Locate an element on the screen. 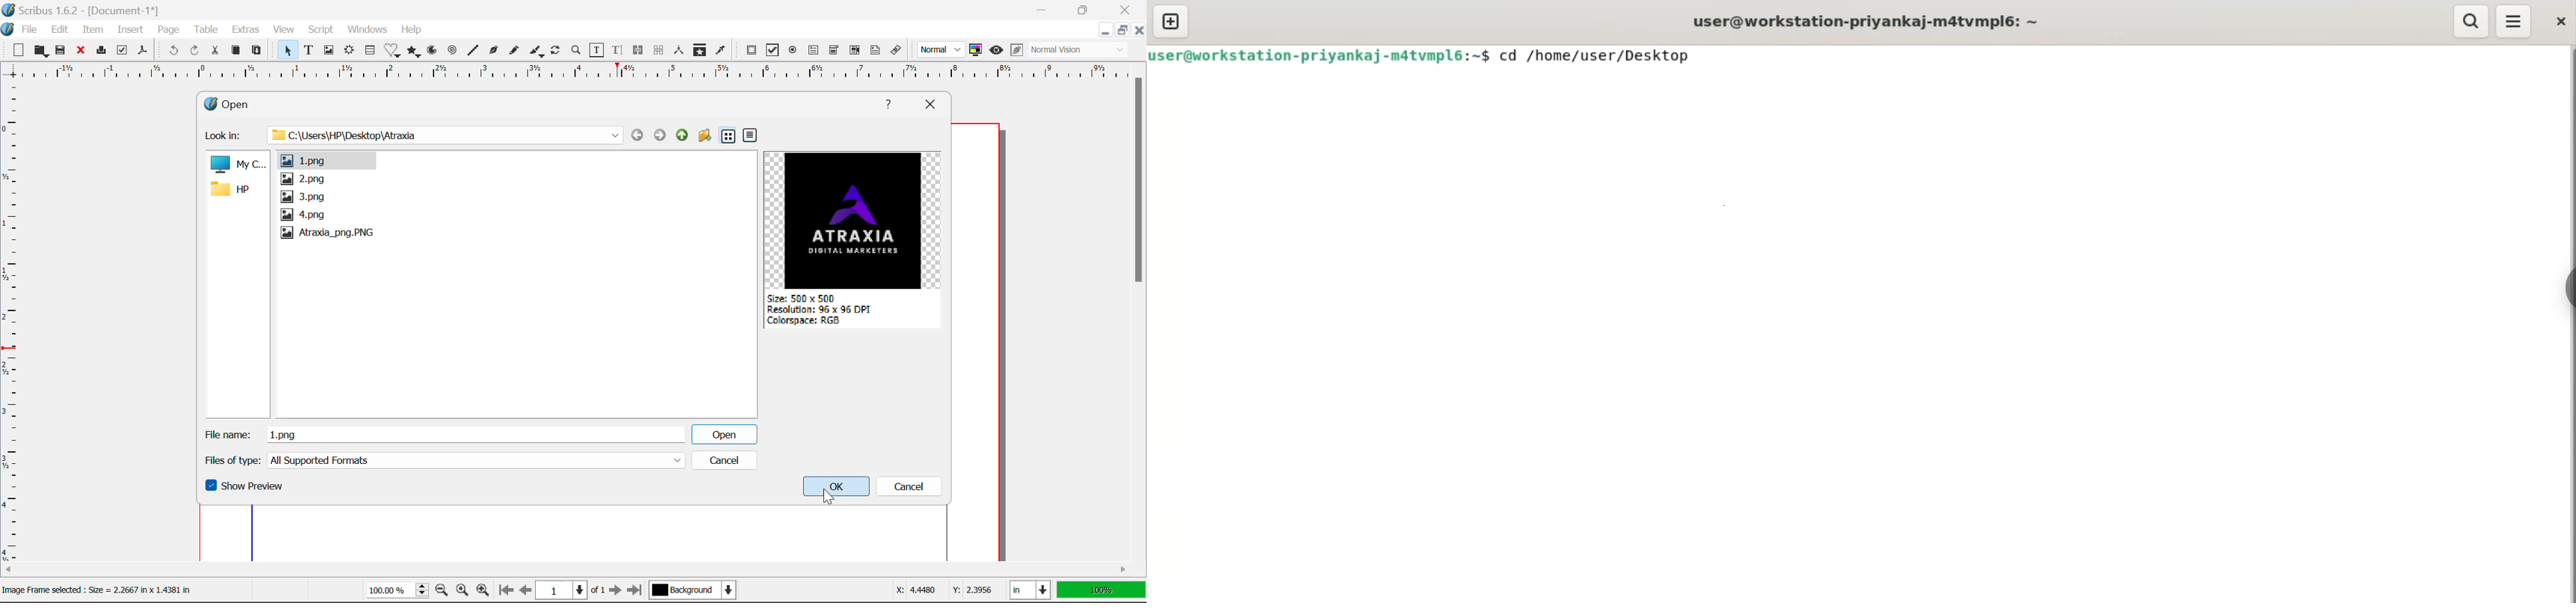  4.pNg is located at coordinates (305, 214).